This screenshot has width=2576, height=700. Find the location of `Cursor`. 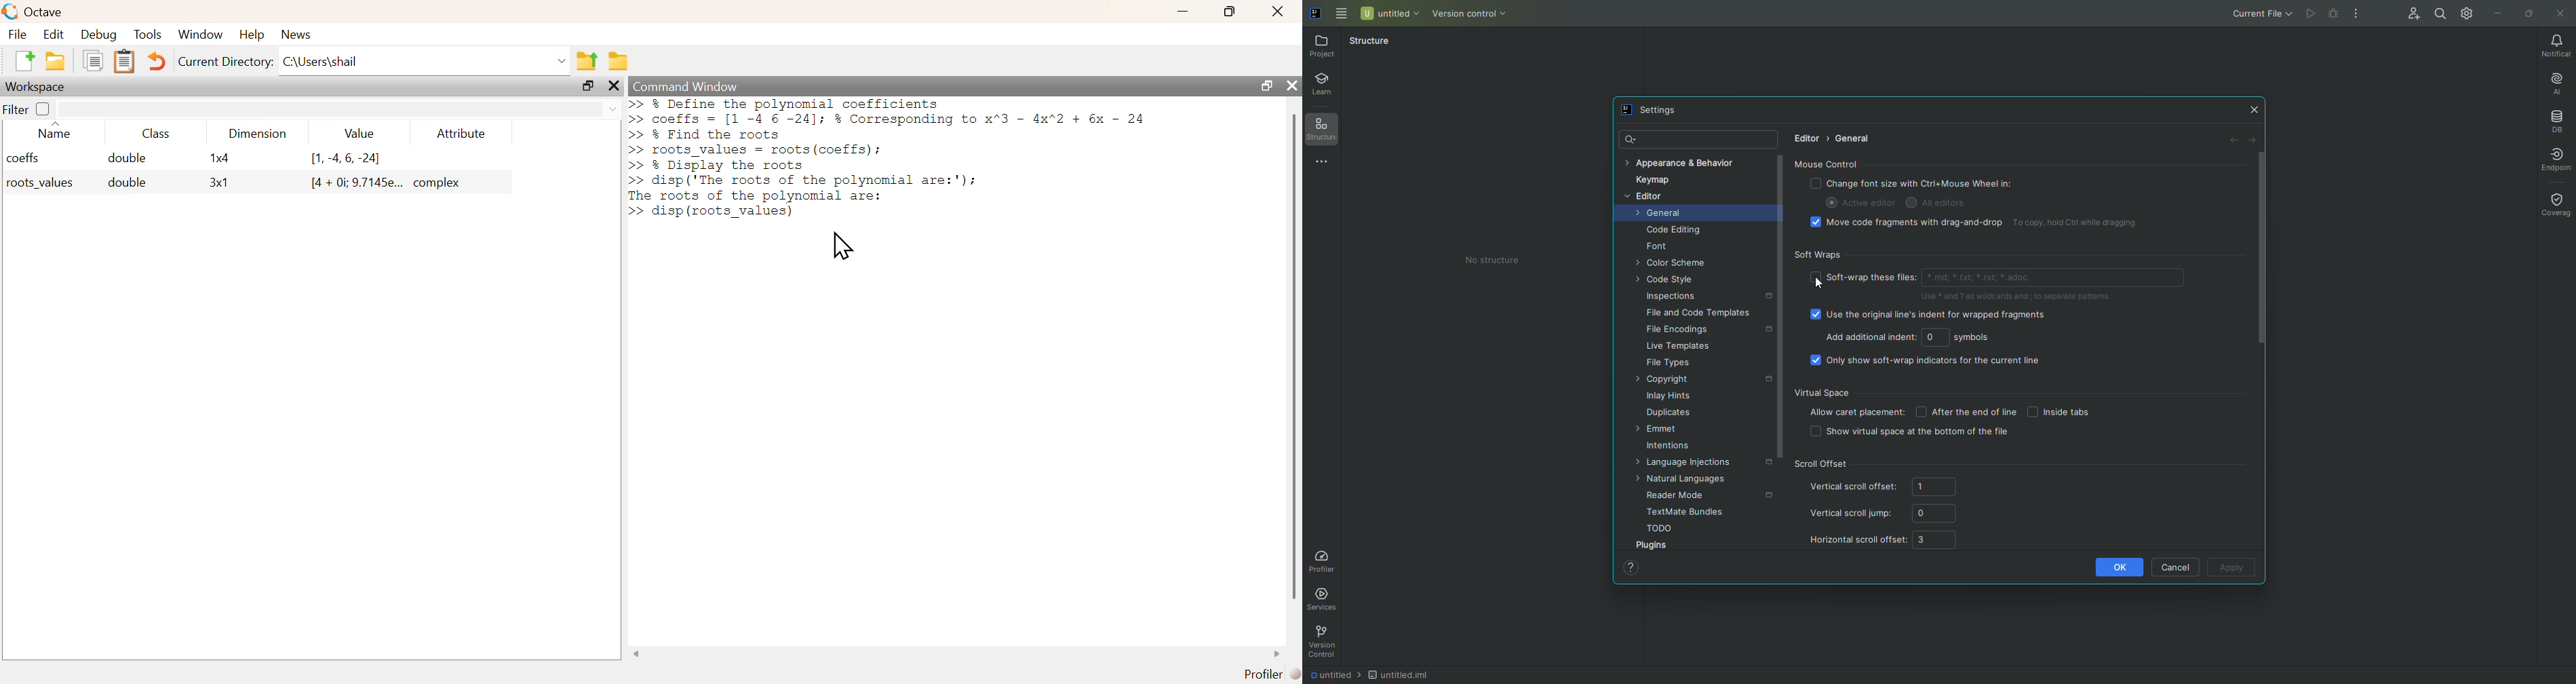

Cursor is located at coordinates (846, 246).